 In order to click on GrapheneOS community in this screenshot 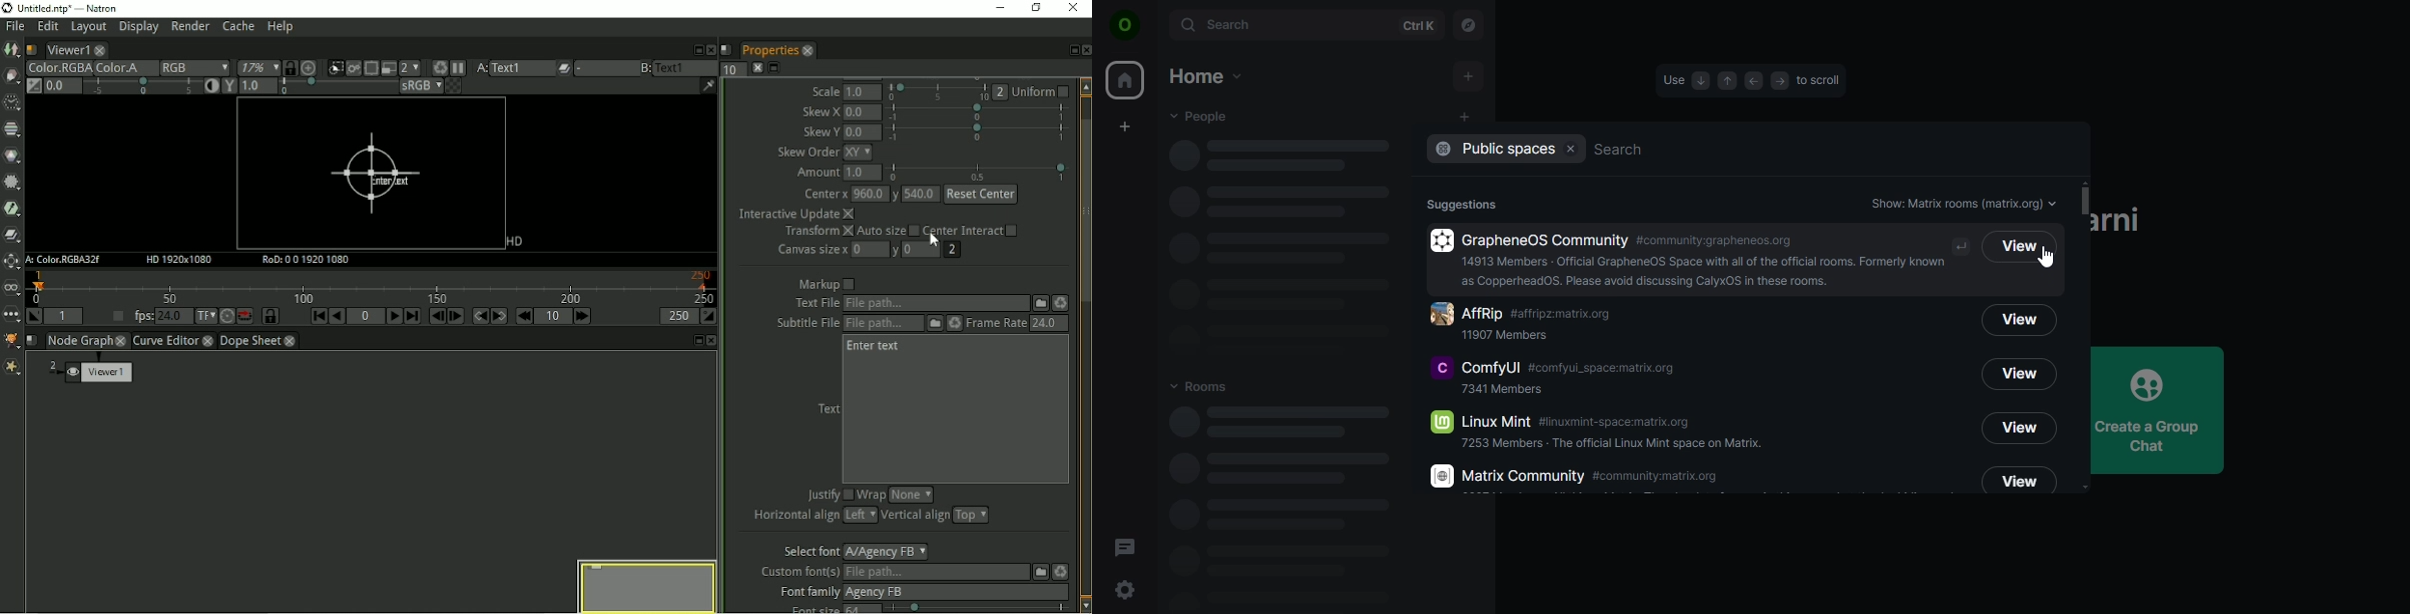, I will do `click(1702, 259)`.